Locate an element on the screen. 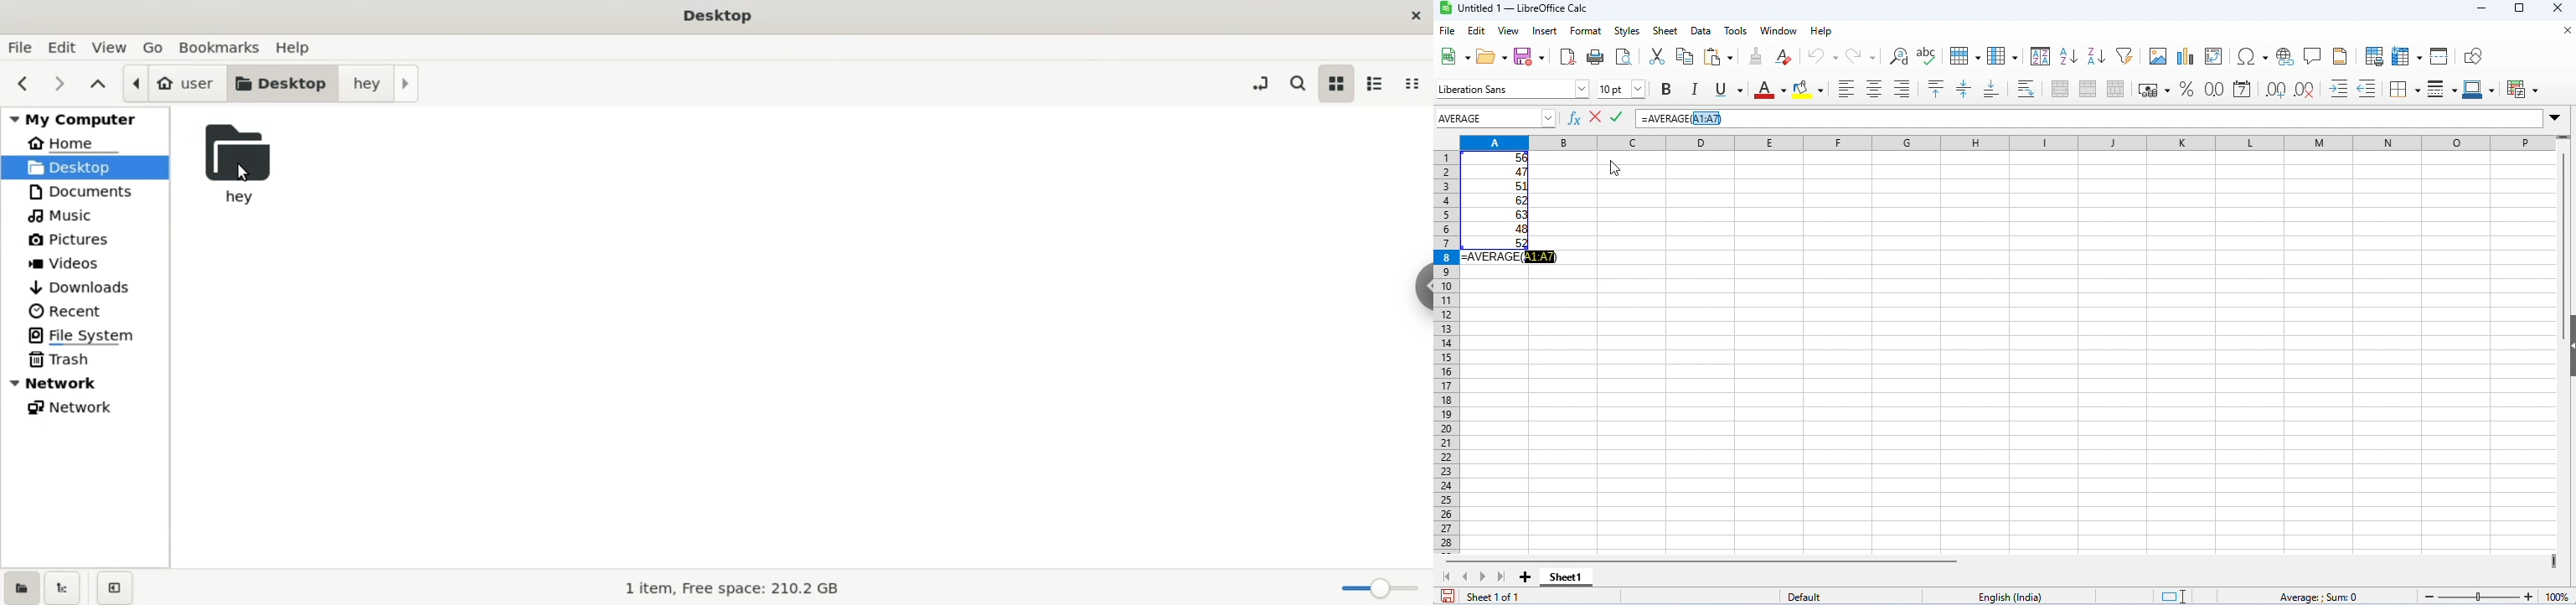  wrap text is located at coordinates (2027, 88).